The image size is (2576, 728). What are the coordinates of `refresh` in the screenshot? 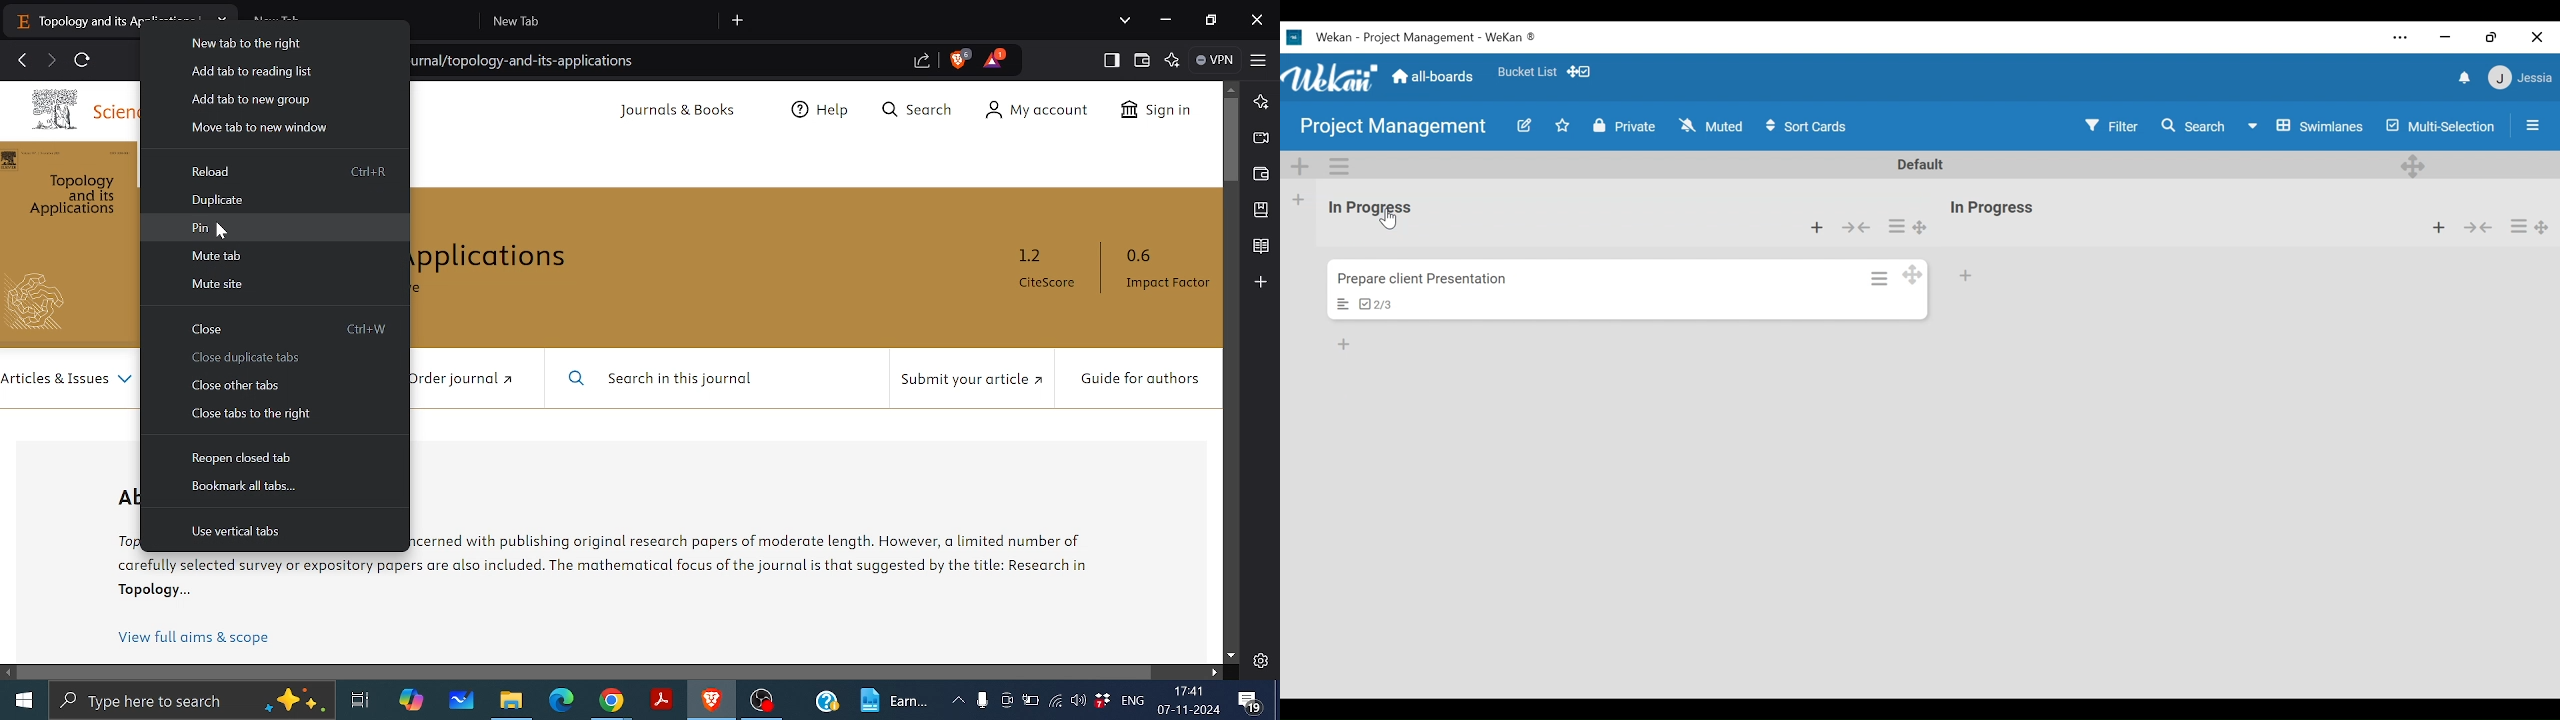 It's located at (82, 60).